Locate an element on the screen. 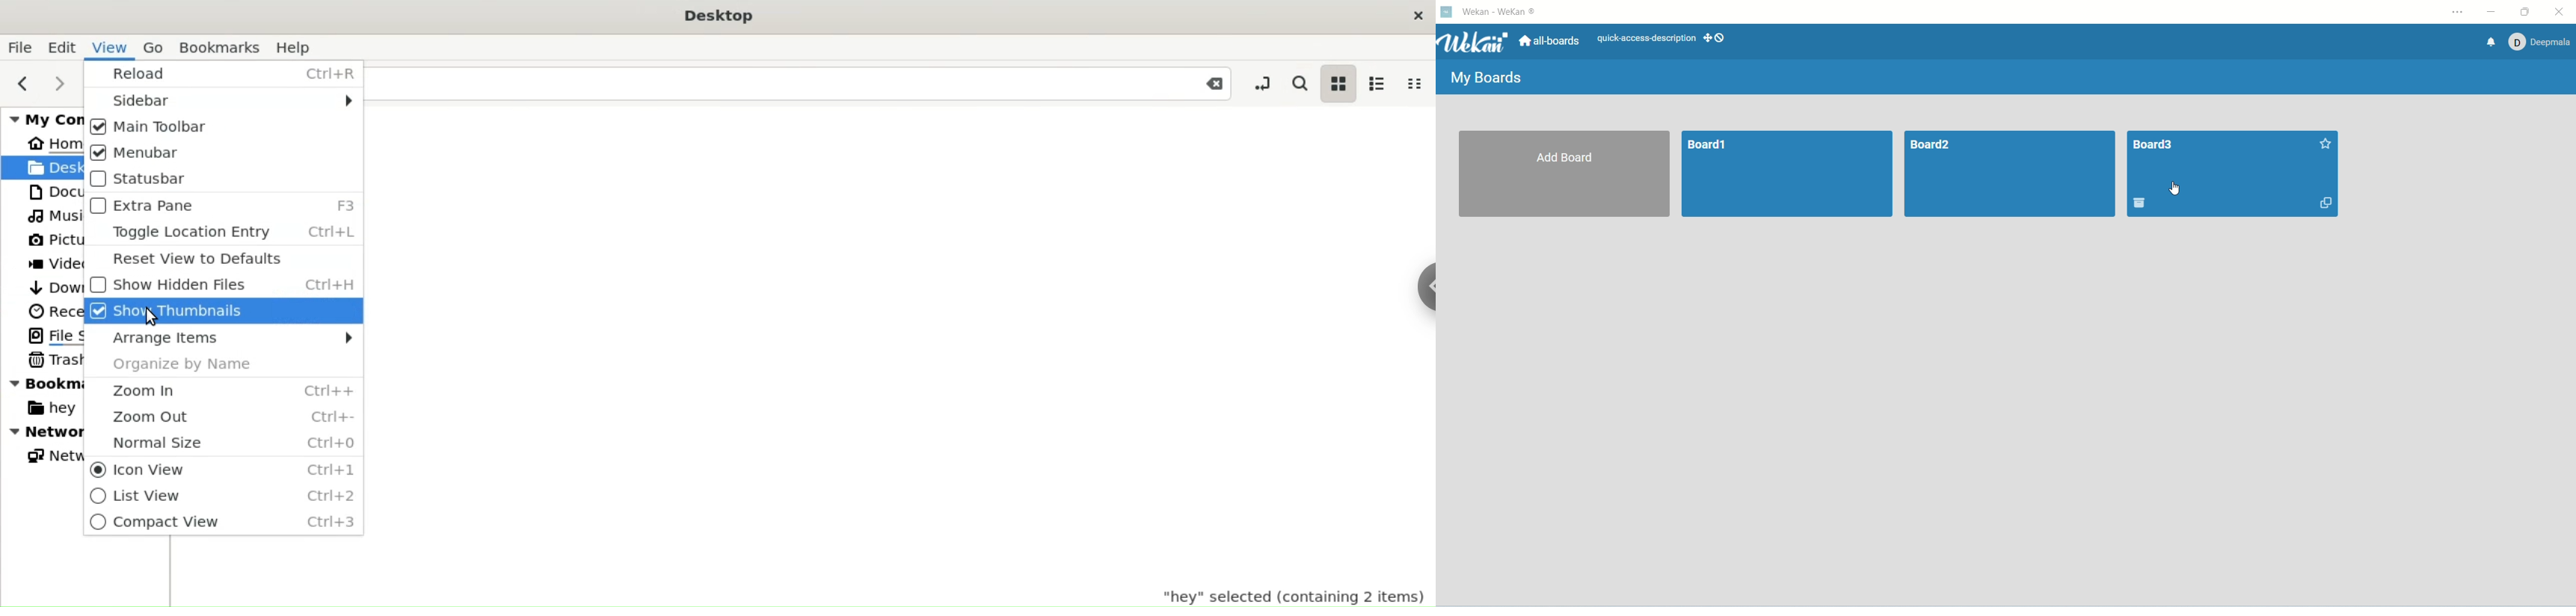  favorite is located at coordinates (2321, 144).